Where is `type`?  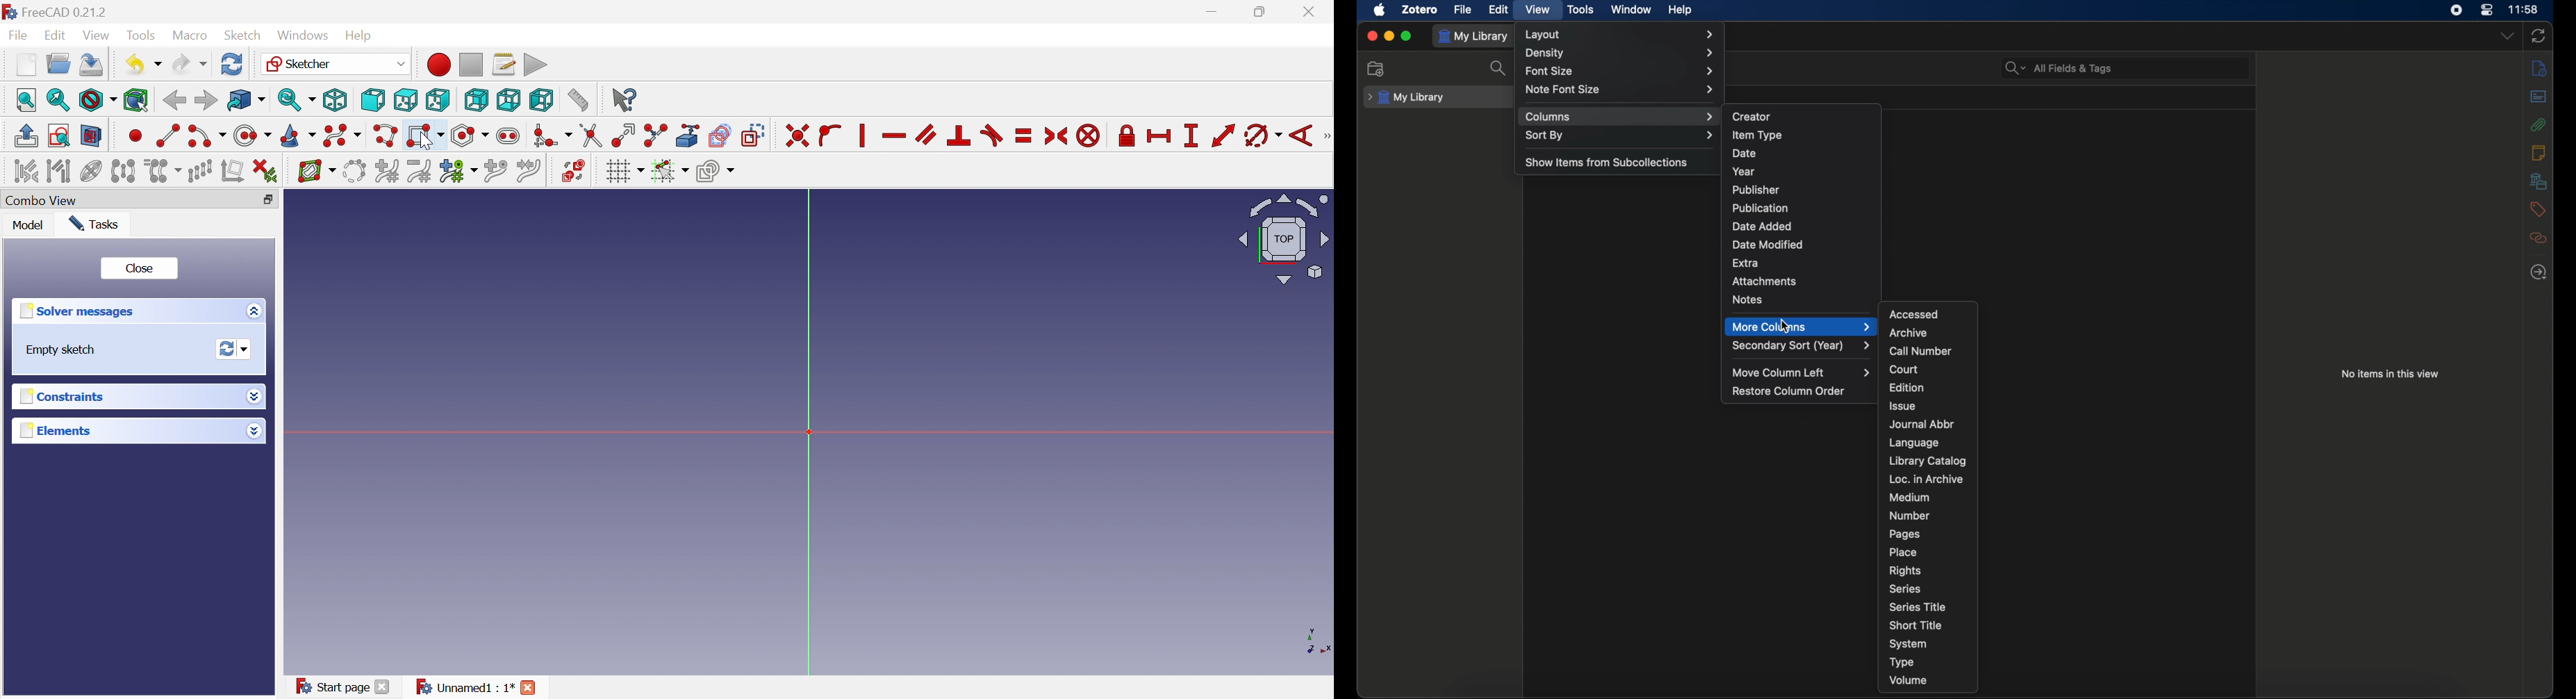 type is located at coordinates (1902, 663).